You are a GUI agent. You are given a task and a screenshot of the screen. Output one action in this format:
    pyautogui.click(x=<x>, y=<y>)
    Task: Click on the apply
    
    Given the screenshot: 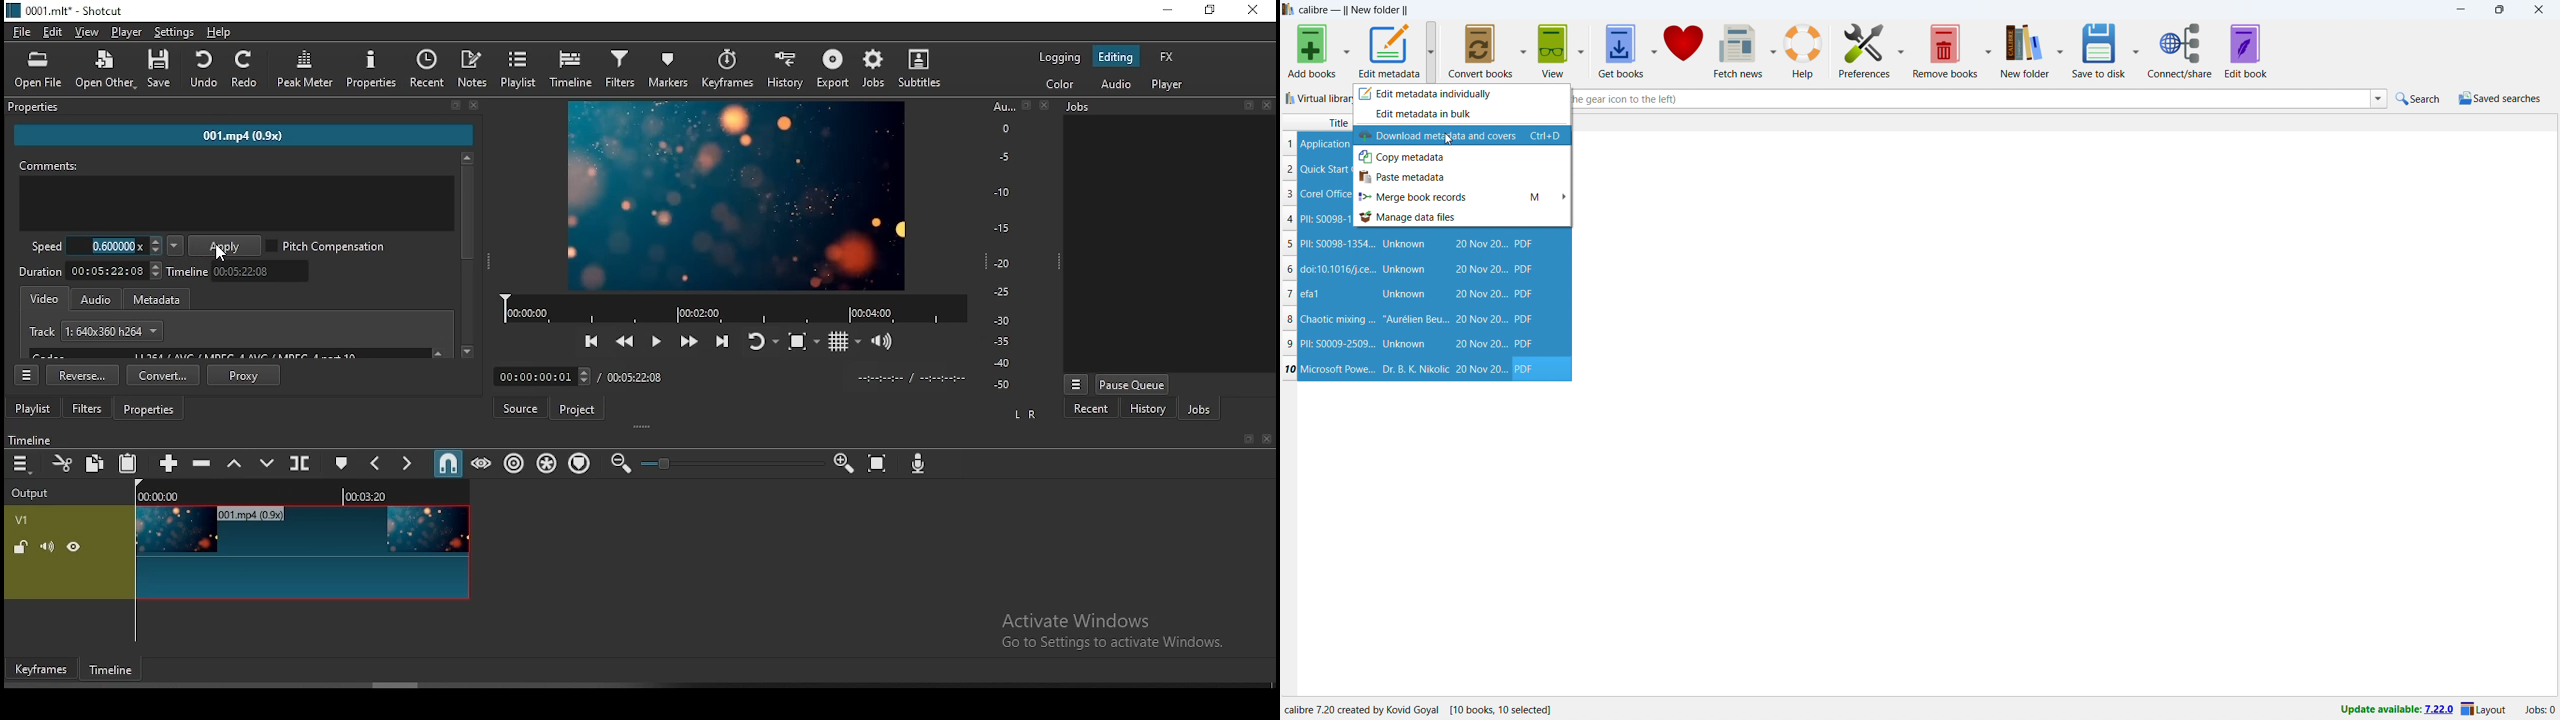 What is the action you would take?
    pyautogui.click(x=224, y=246)
    